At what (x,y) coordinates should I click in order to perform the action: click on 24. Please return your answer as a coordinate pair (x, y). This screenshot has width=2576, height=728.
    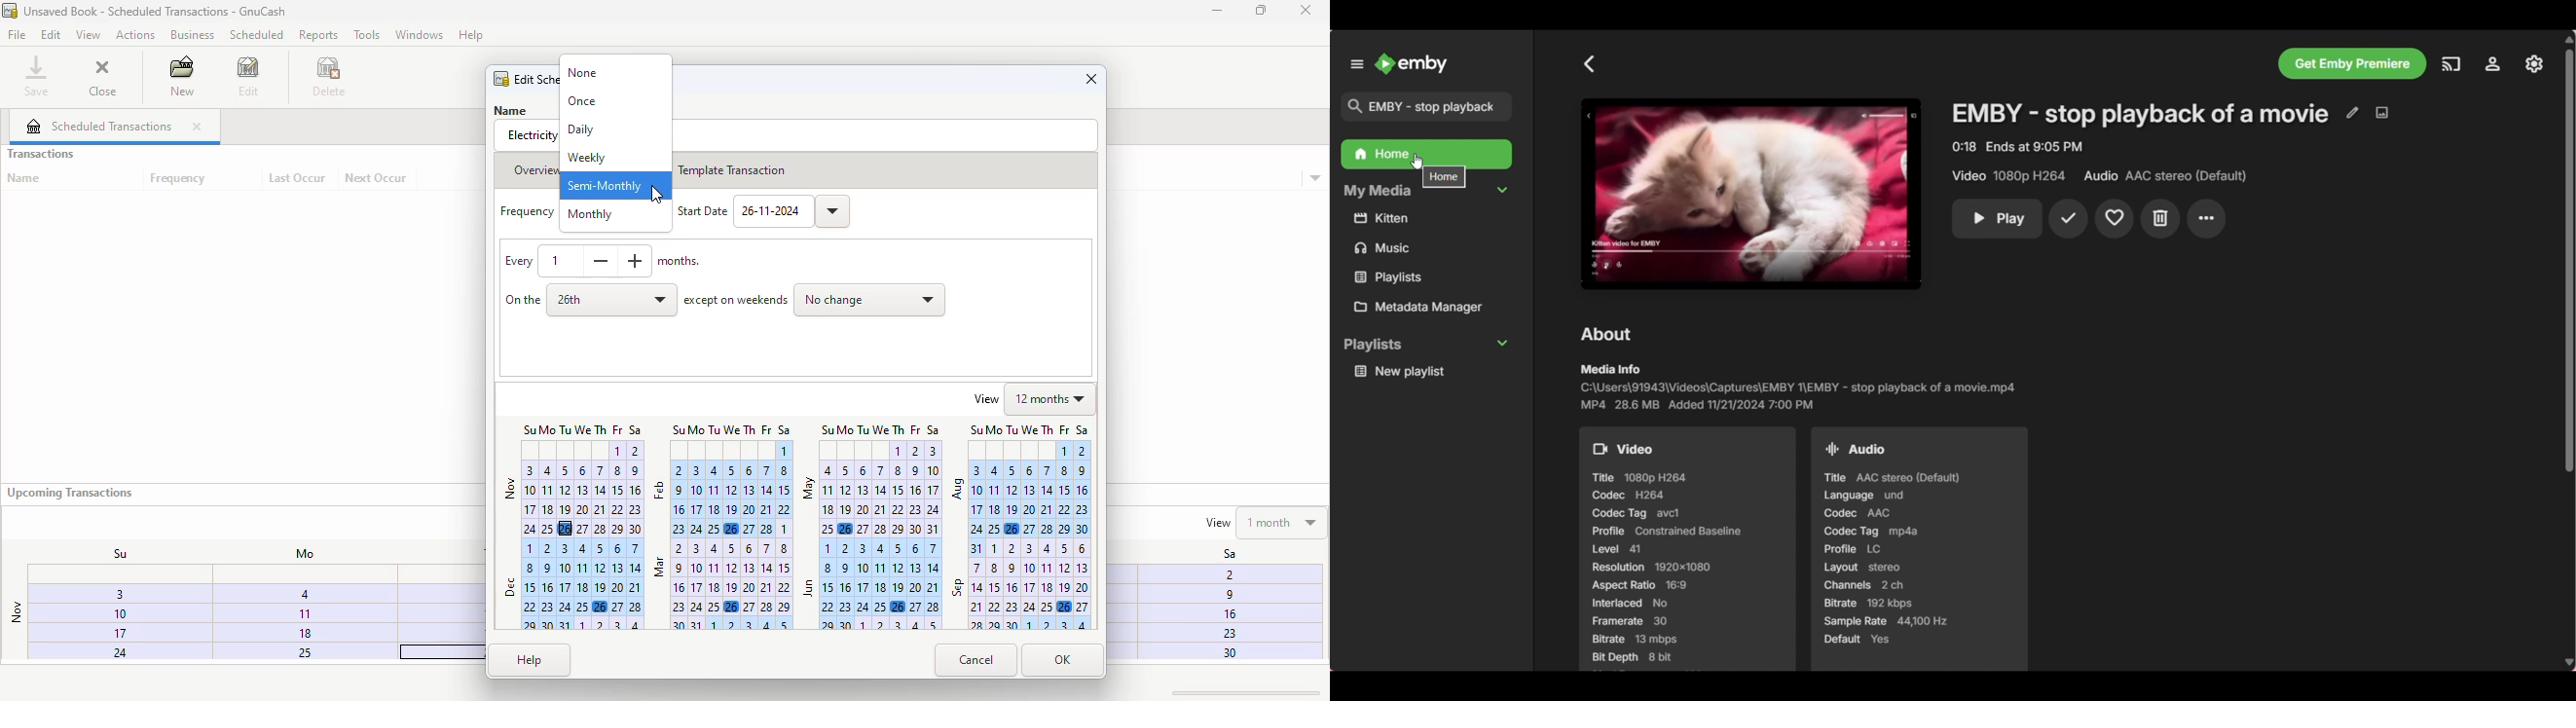
    Looking at the image, I should click on (100, 653).